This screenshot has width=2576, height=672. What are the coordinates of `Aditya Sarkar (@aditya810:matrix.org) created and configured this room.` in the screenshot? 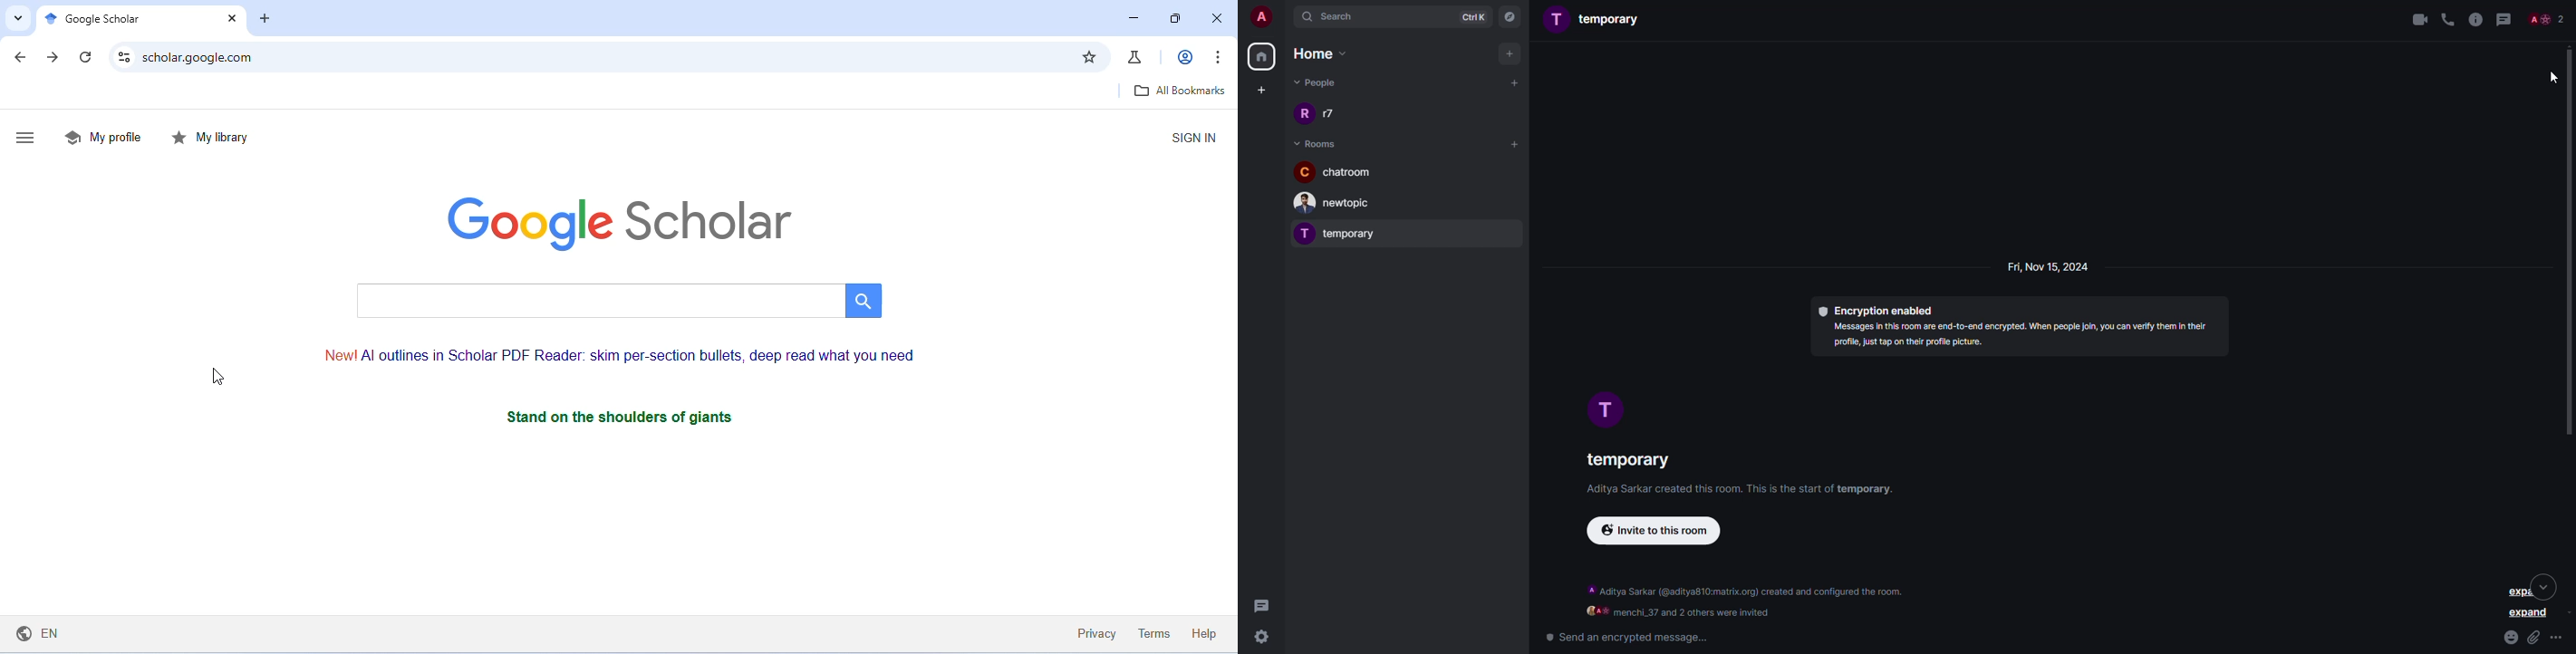 It's located at (1748, 591).